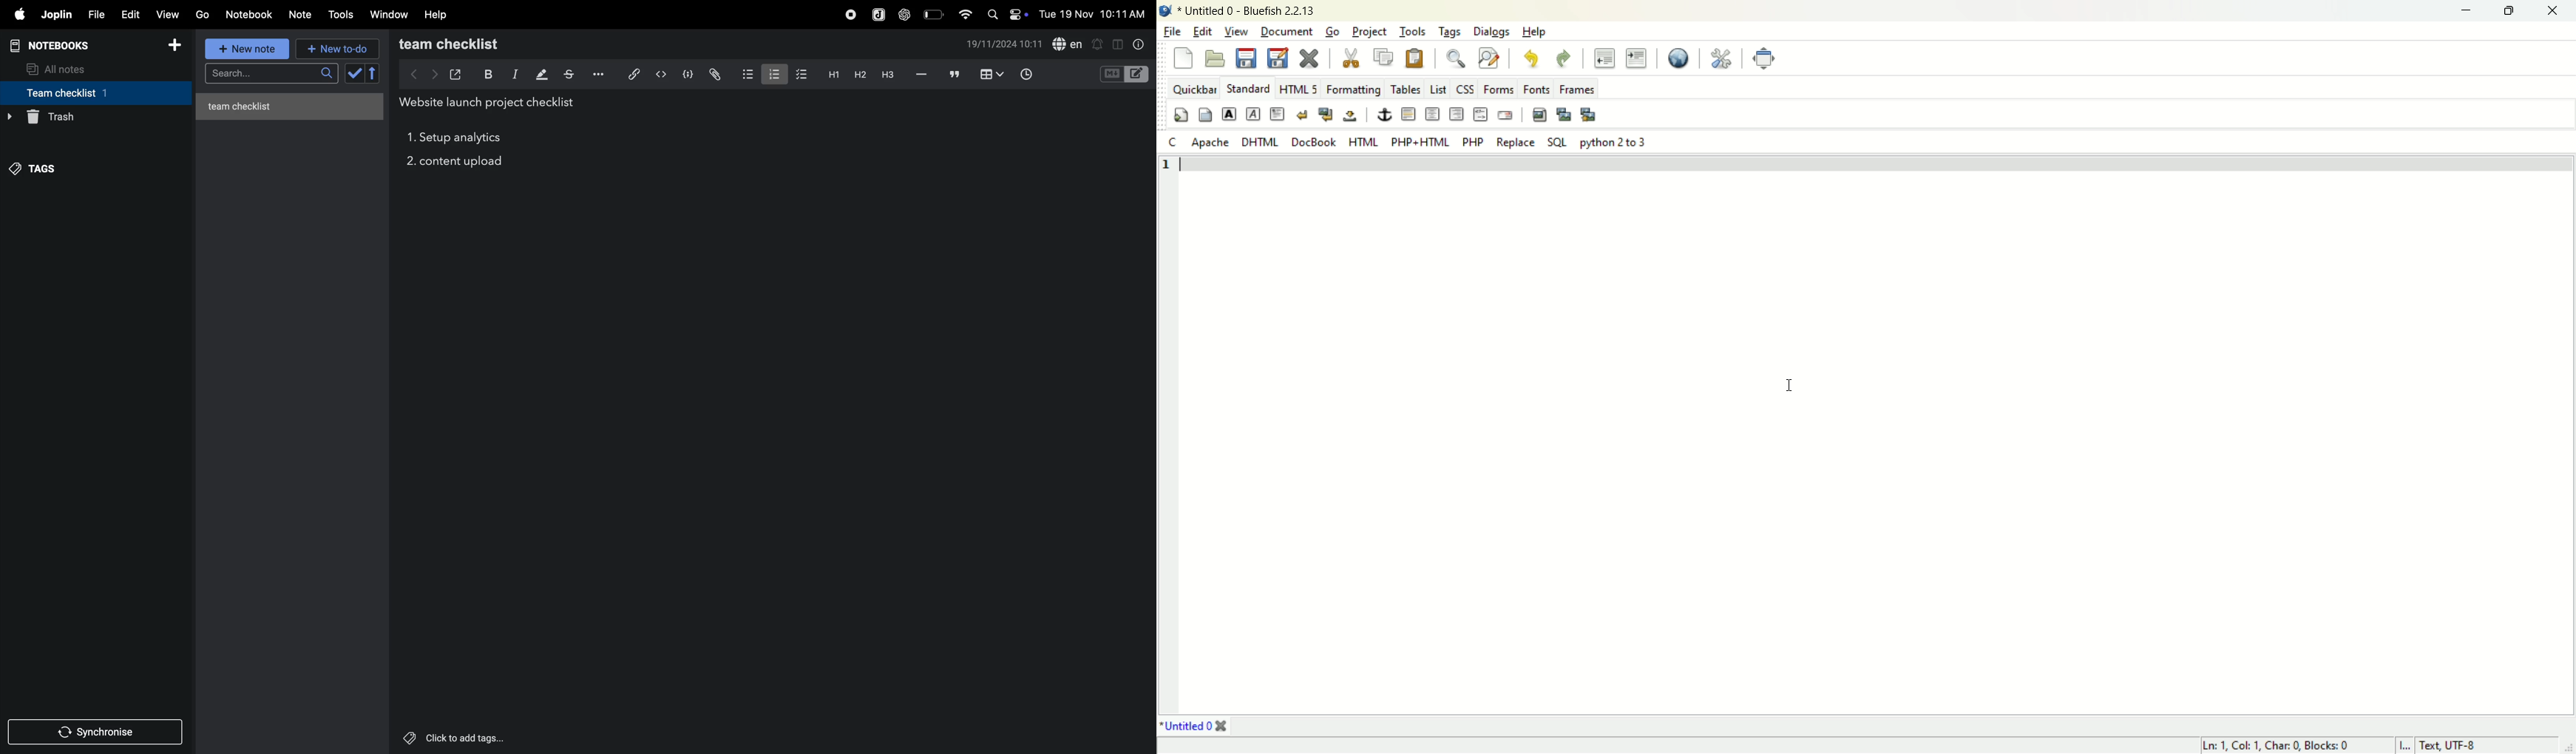 This screenshot has height=756, width=2576. I want to click on chat gpt, so click(903, 14).